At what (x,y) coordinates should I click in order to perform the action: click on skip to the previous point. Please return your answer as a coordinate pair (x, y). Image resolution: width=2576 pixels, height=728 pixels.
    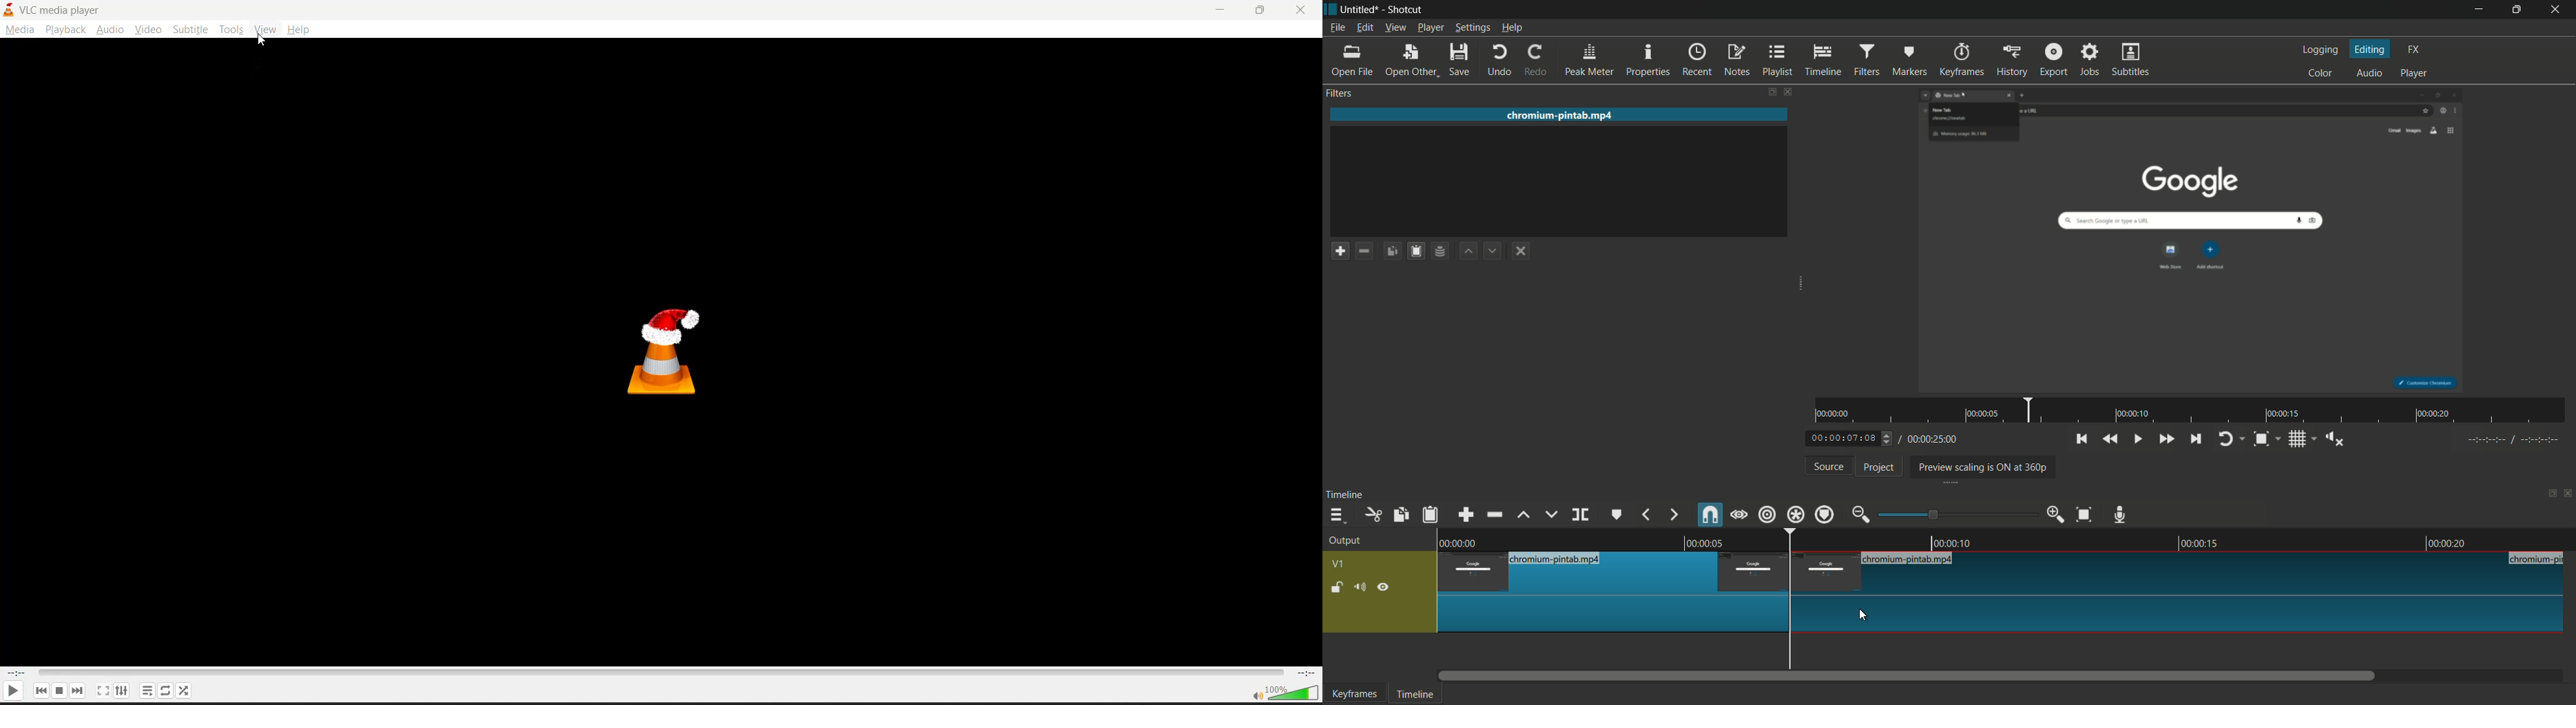
    Looking at the image, I should click on (2081, 439).